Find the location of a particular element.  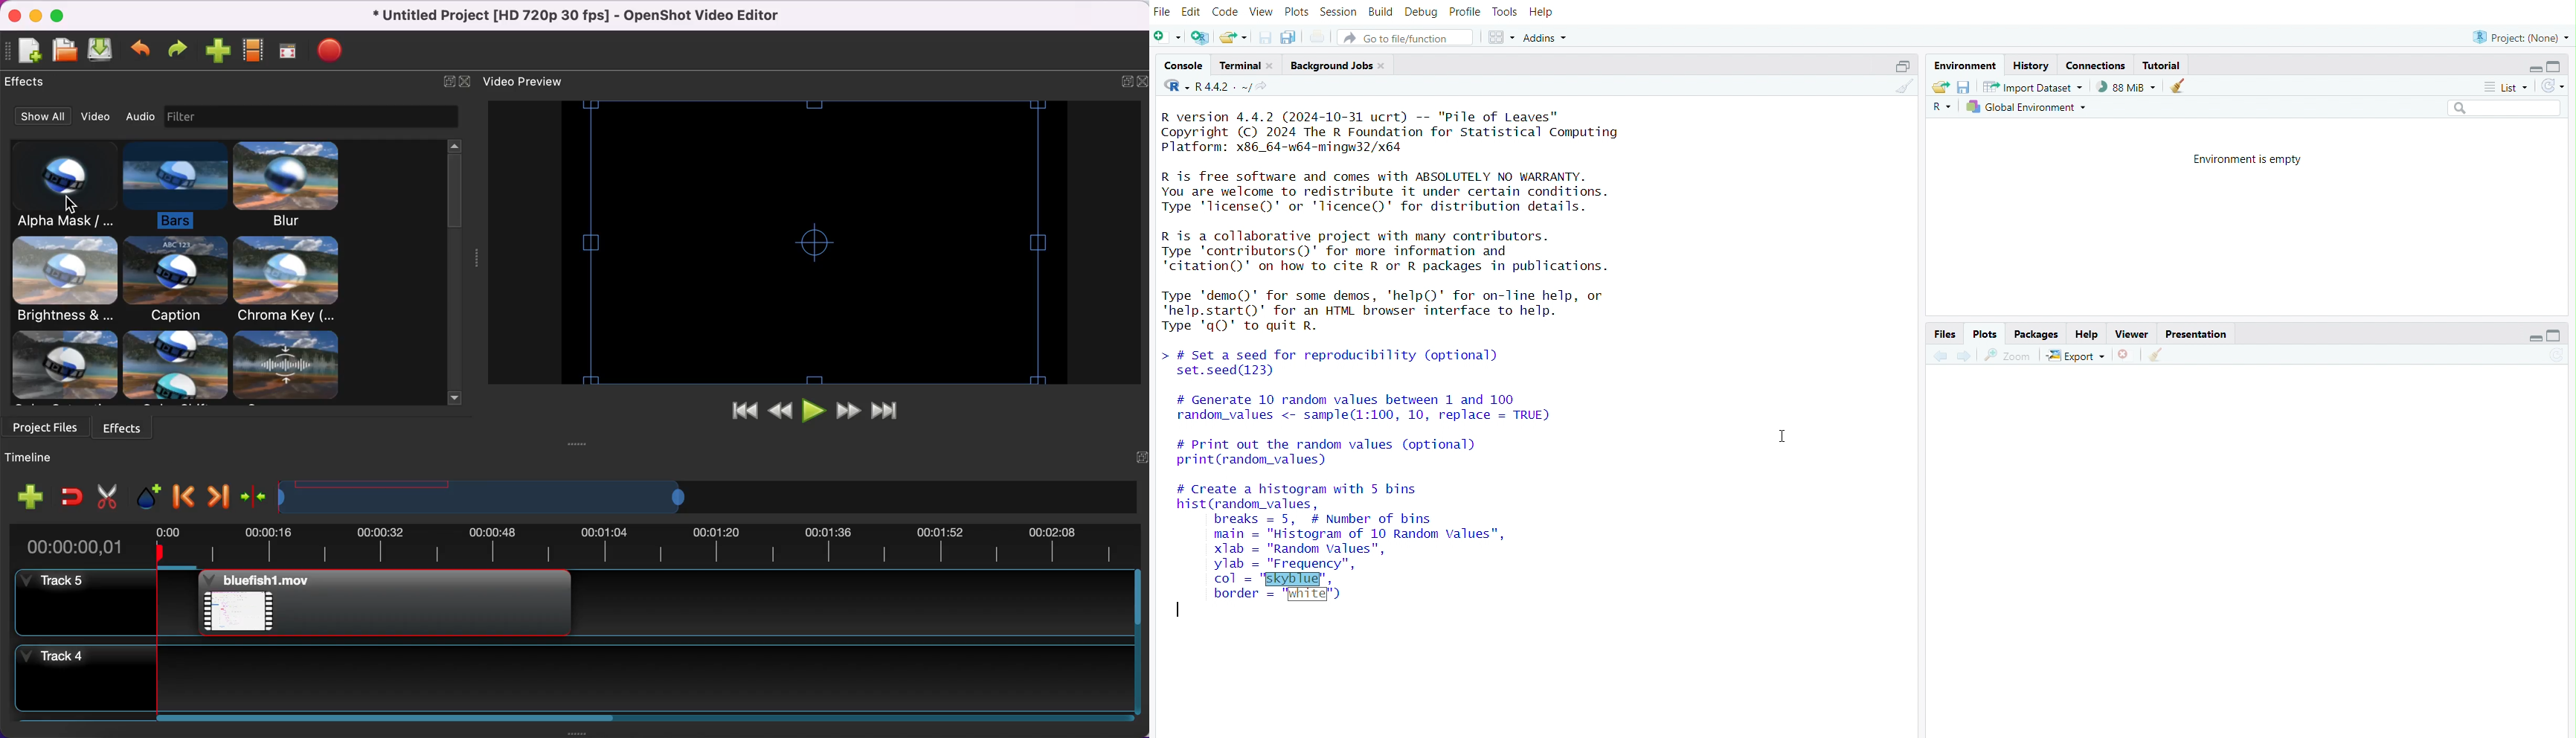

environment is empty is located at coordinates (2243, 159).